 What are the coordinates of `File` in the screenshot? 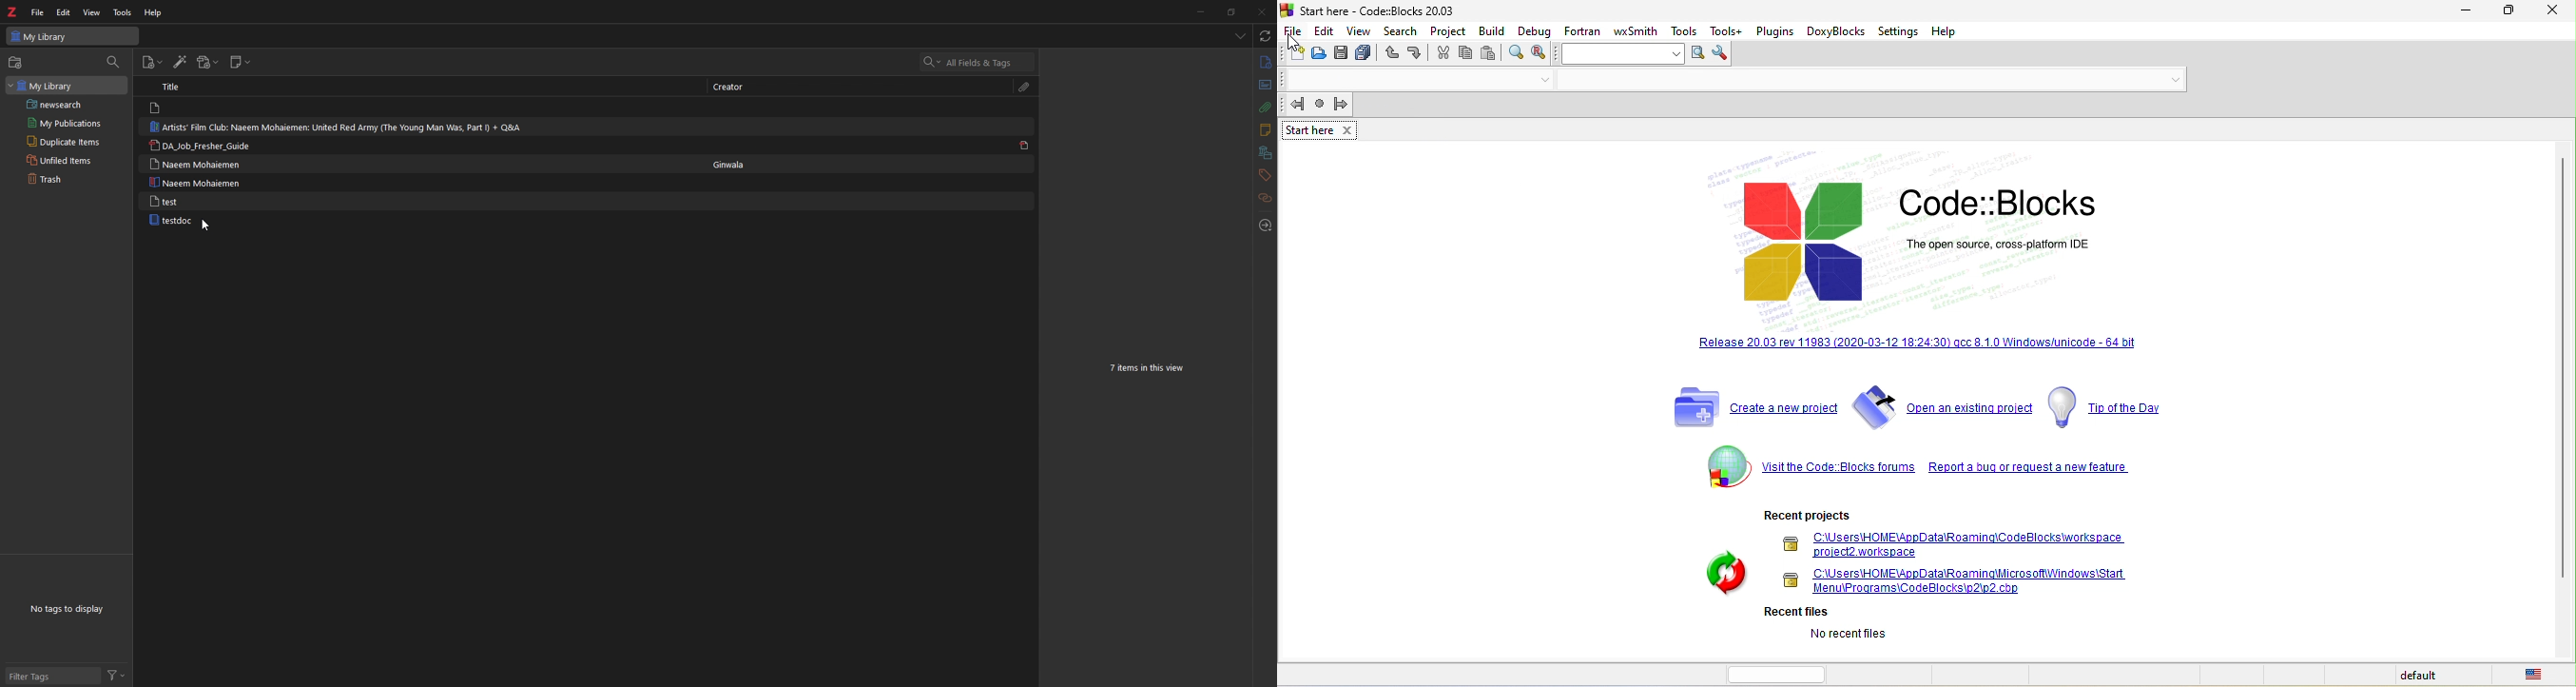 It's located at (154, 108).